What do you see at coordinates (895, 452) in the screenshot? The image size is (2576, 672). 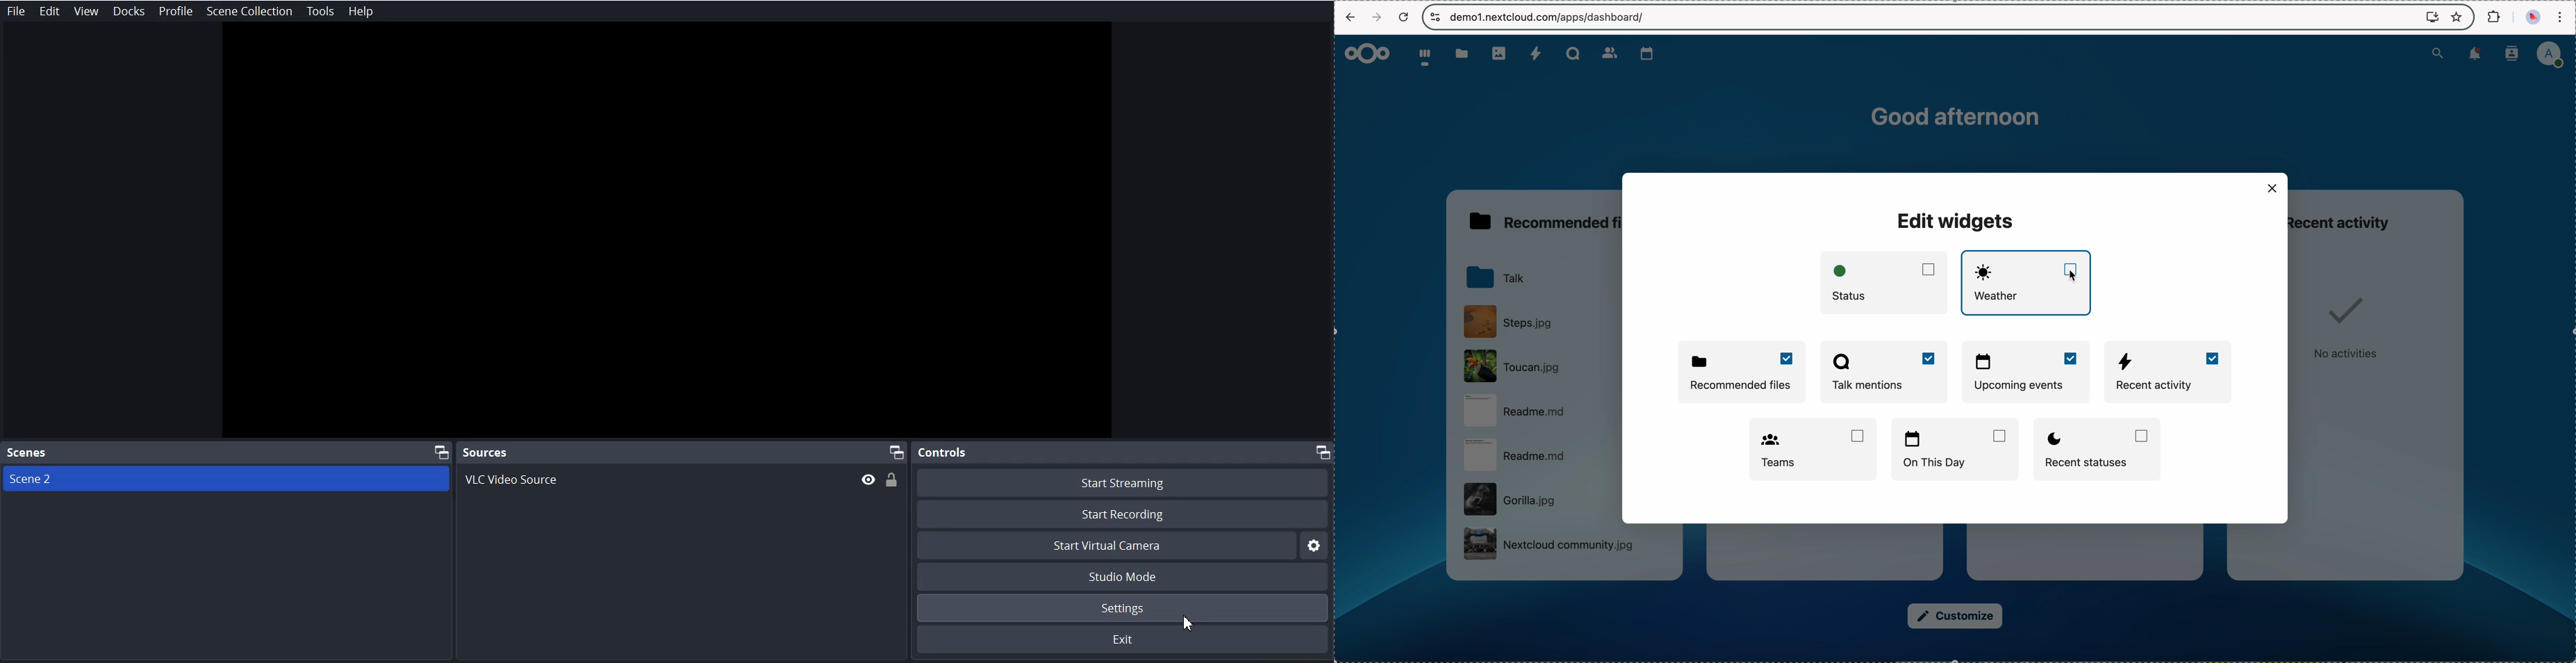 I see `Maximize` at bounding box center [895, 452].